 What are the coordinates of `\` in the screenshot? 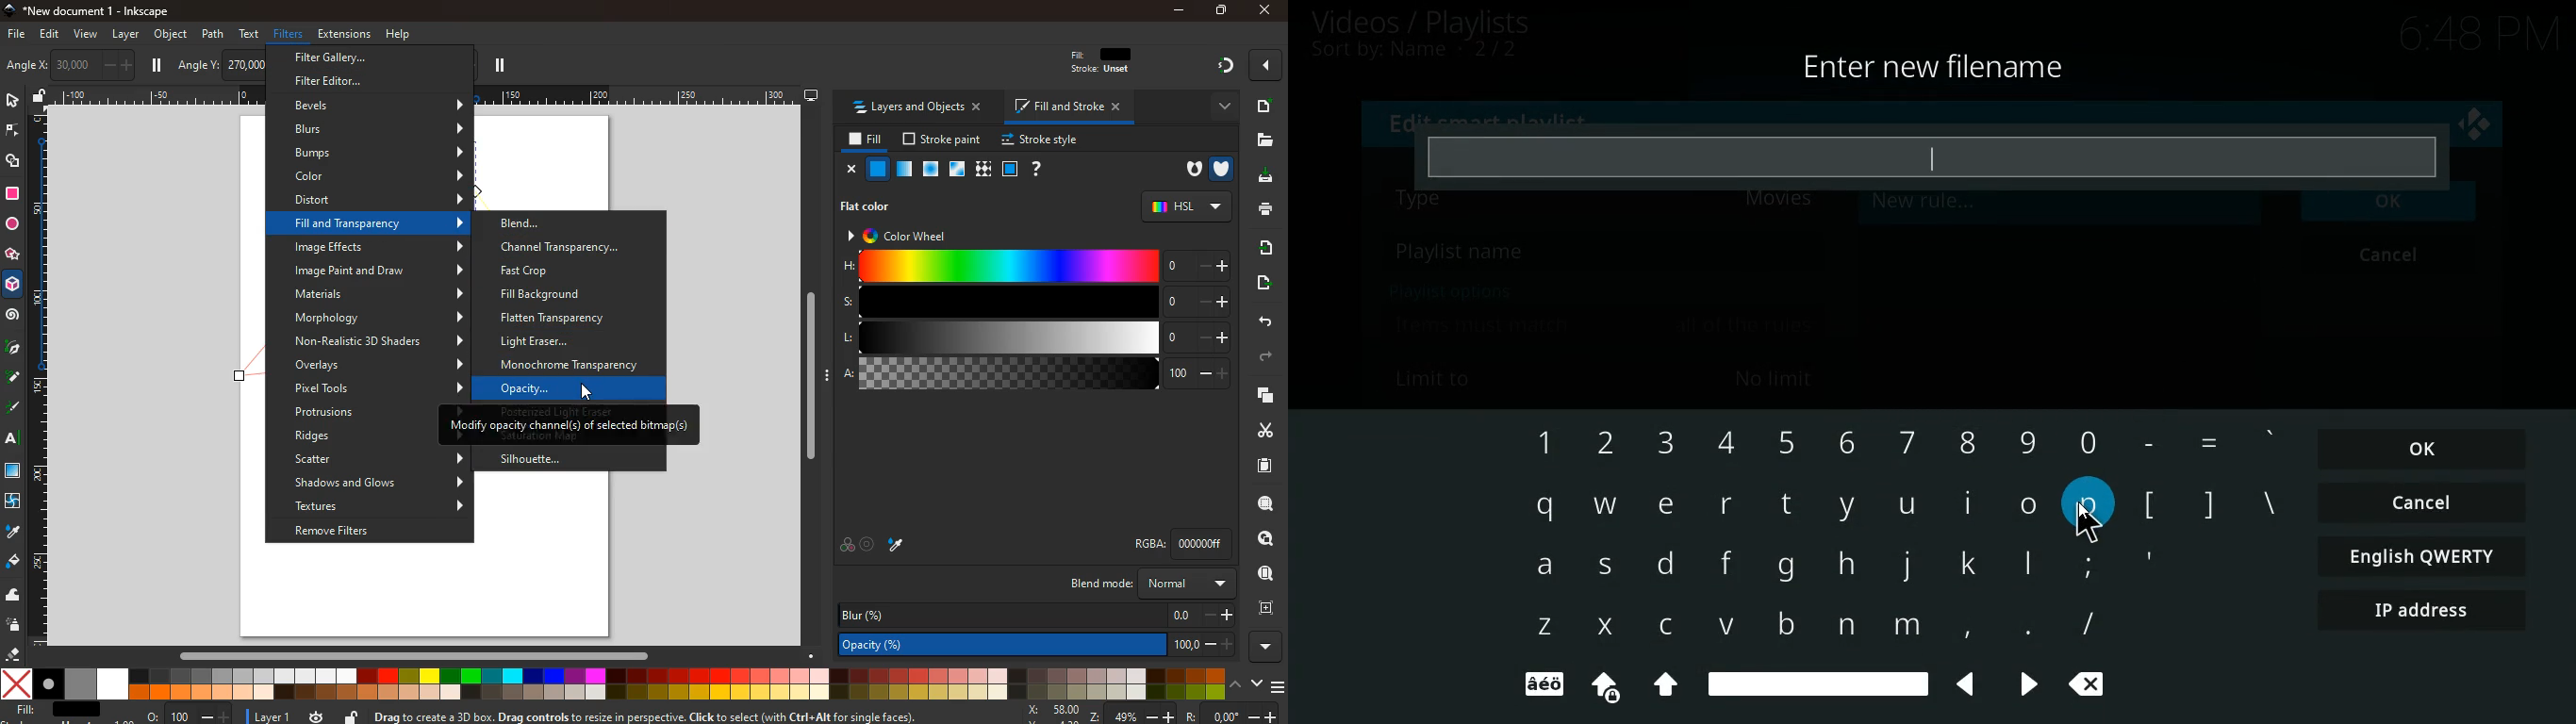 It's located at (2268, 506).